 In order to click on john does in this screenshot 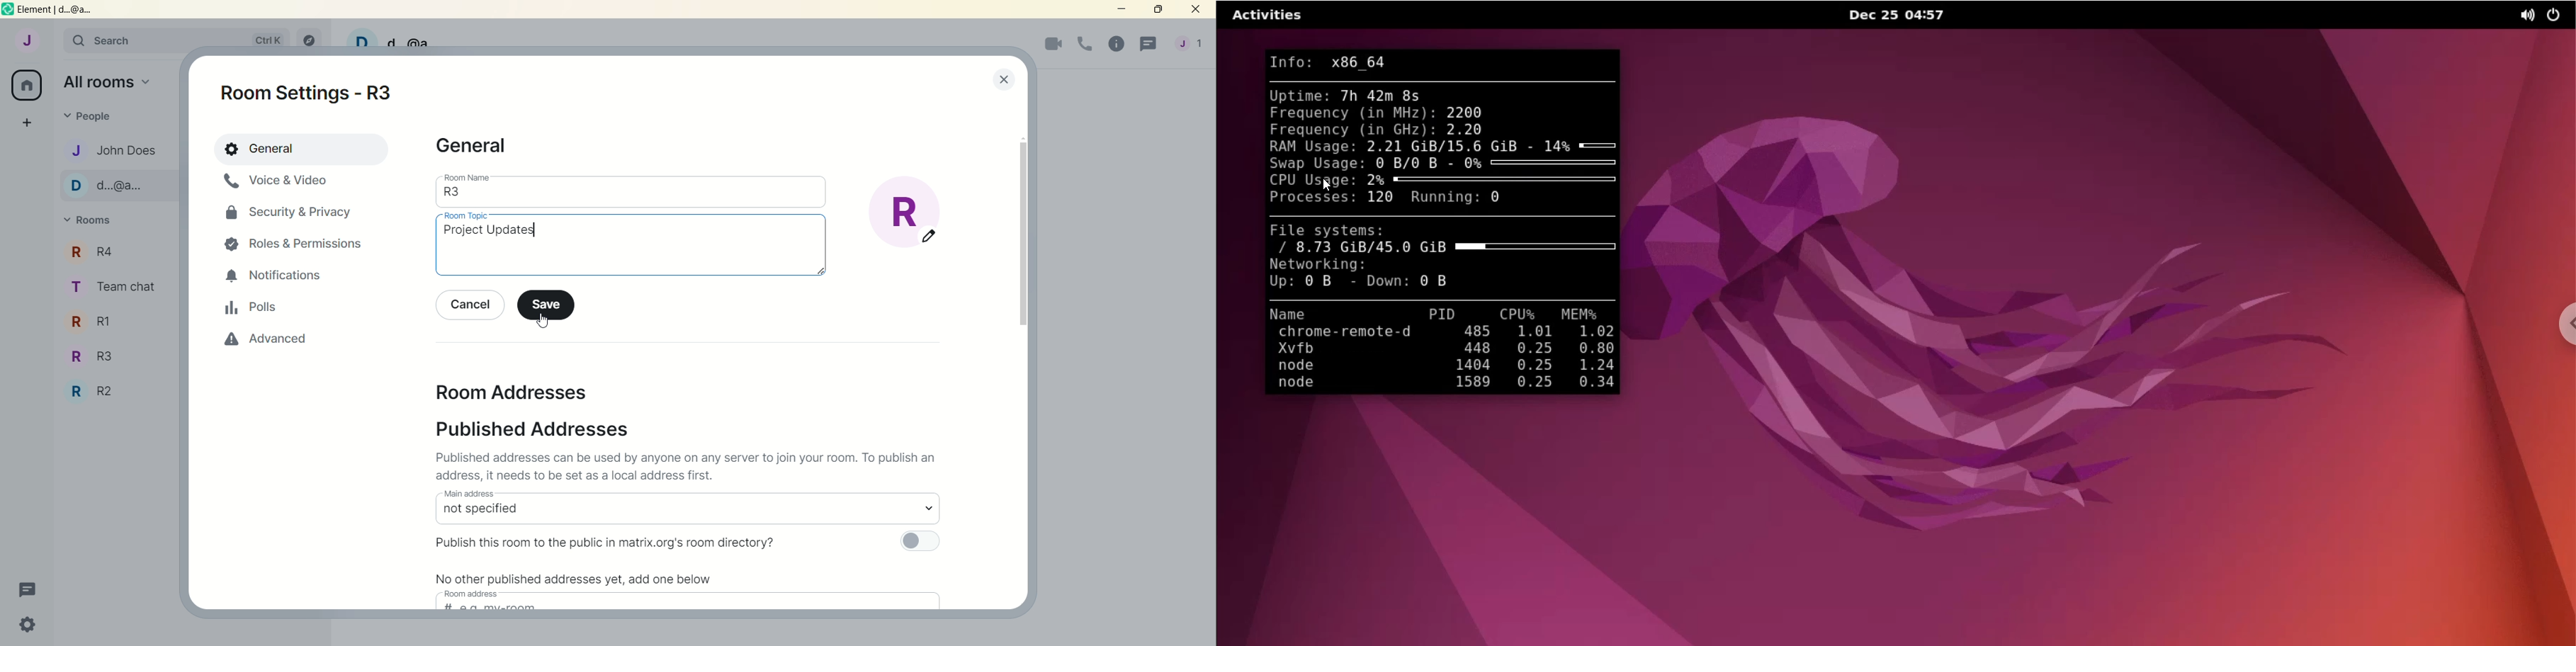, I will do `click(113, 149)`.